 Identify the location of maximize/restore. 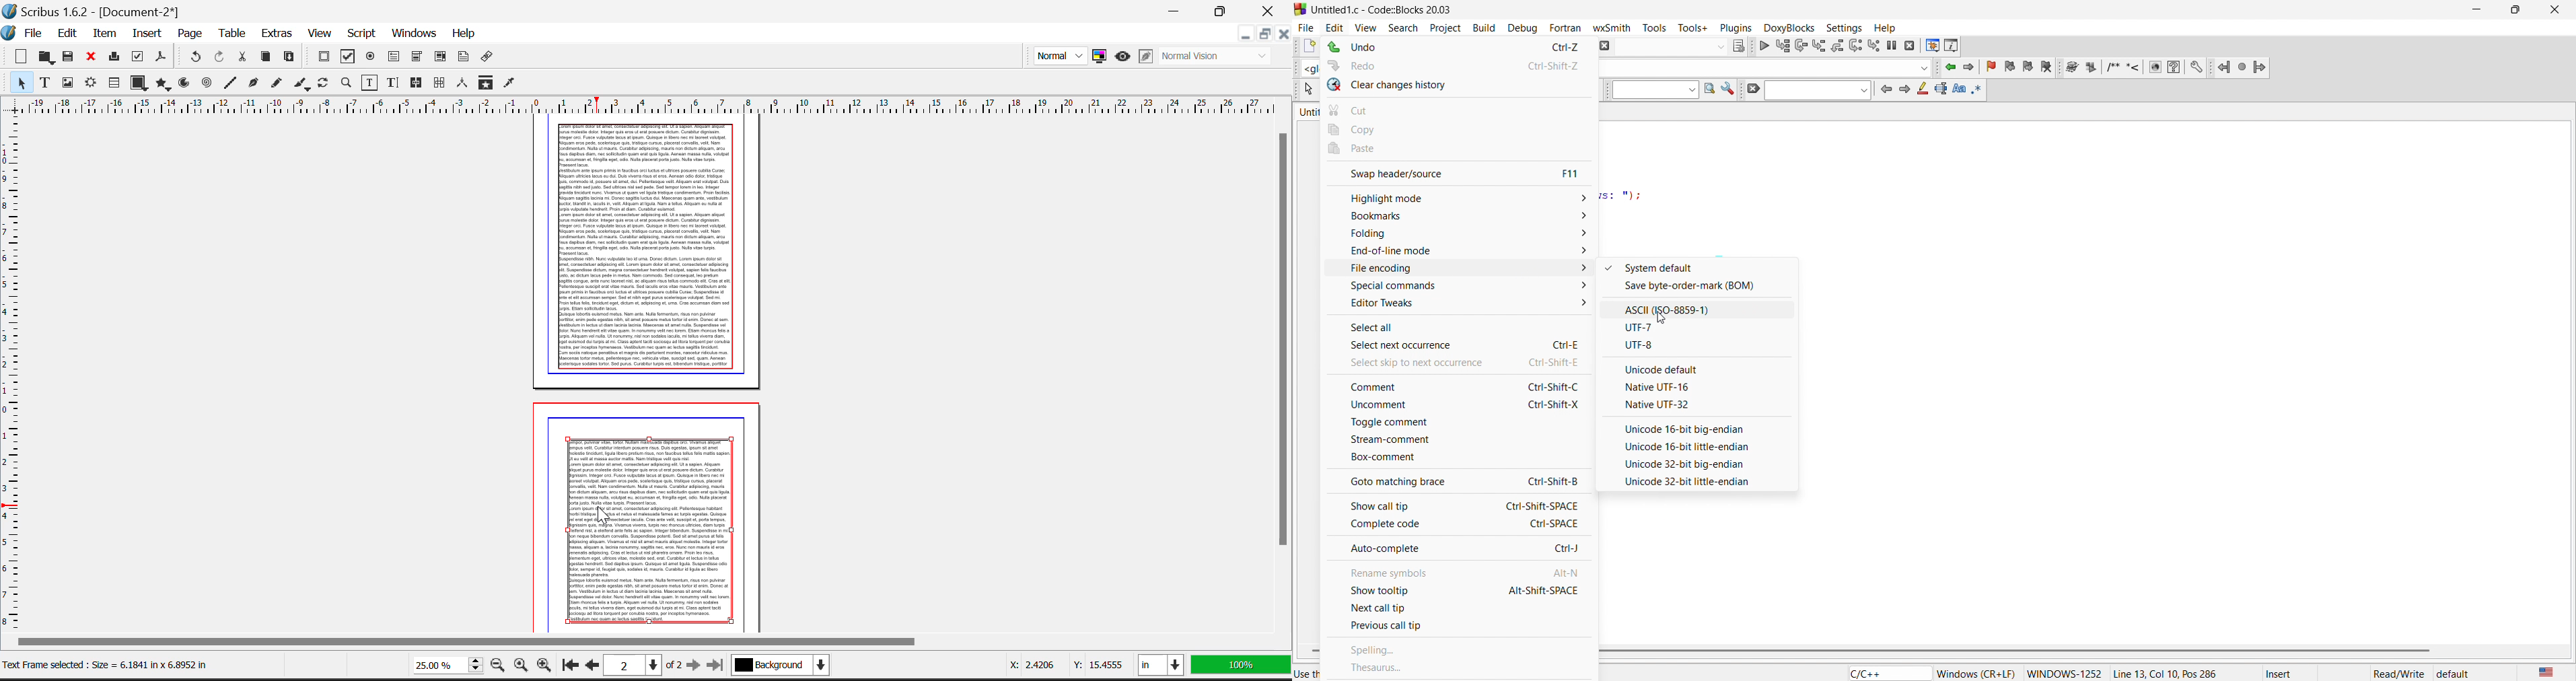
(2514, 8).